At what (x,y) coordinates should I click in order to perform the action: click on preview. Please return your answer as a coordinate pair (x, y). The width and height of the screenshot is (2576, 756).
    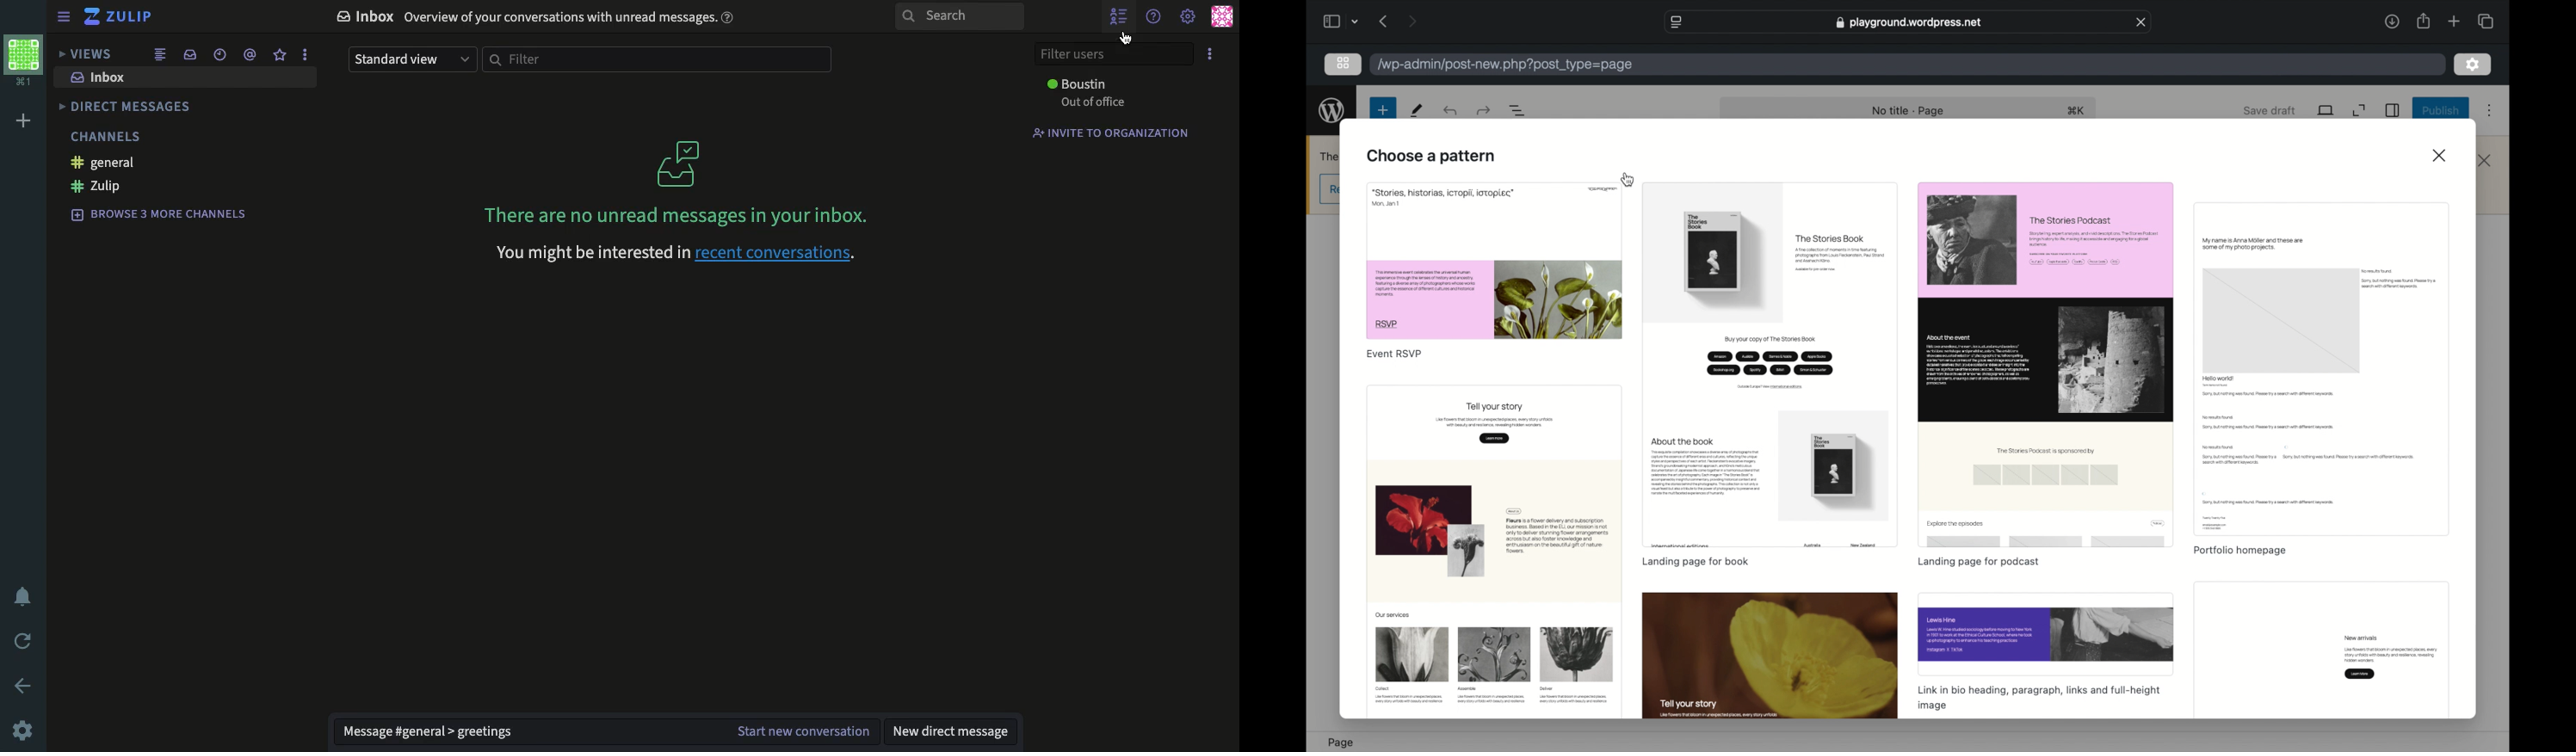
    Looking at the image, I should click on (1494, 260).